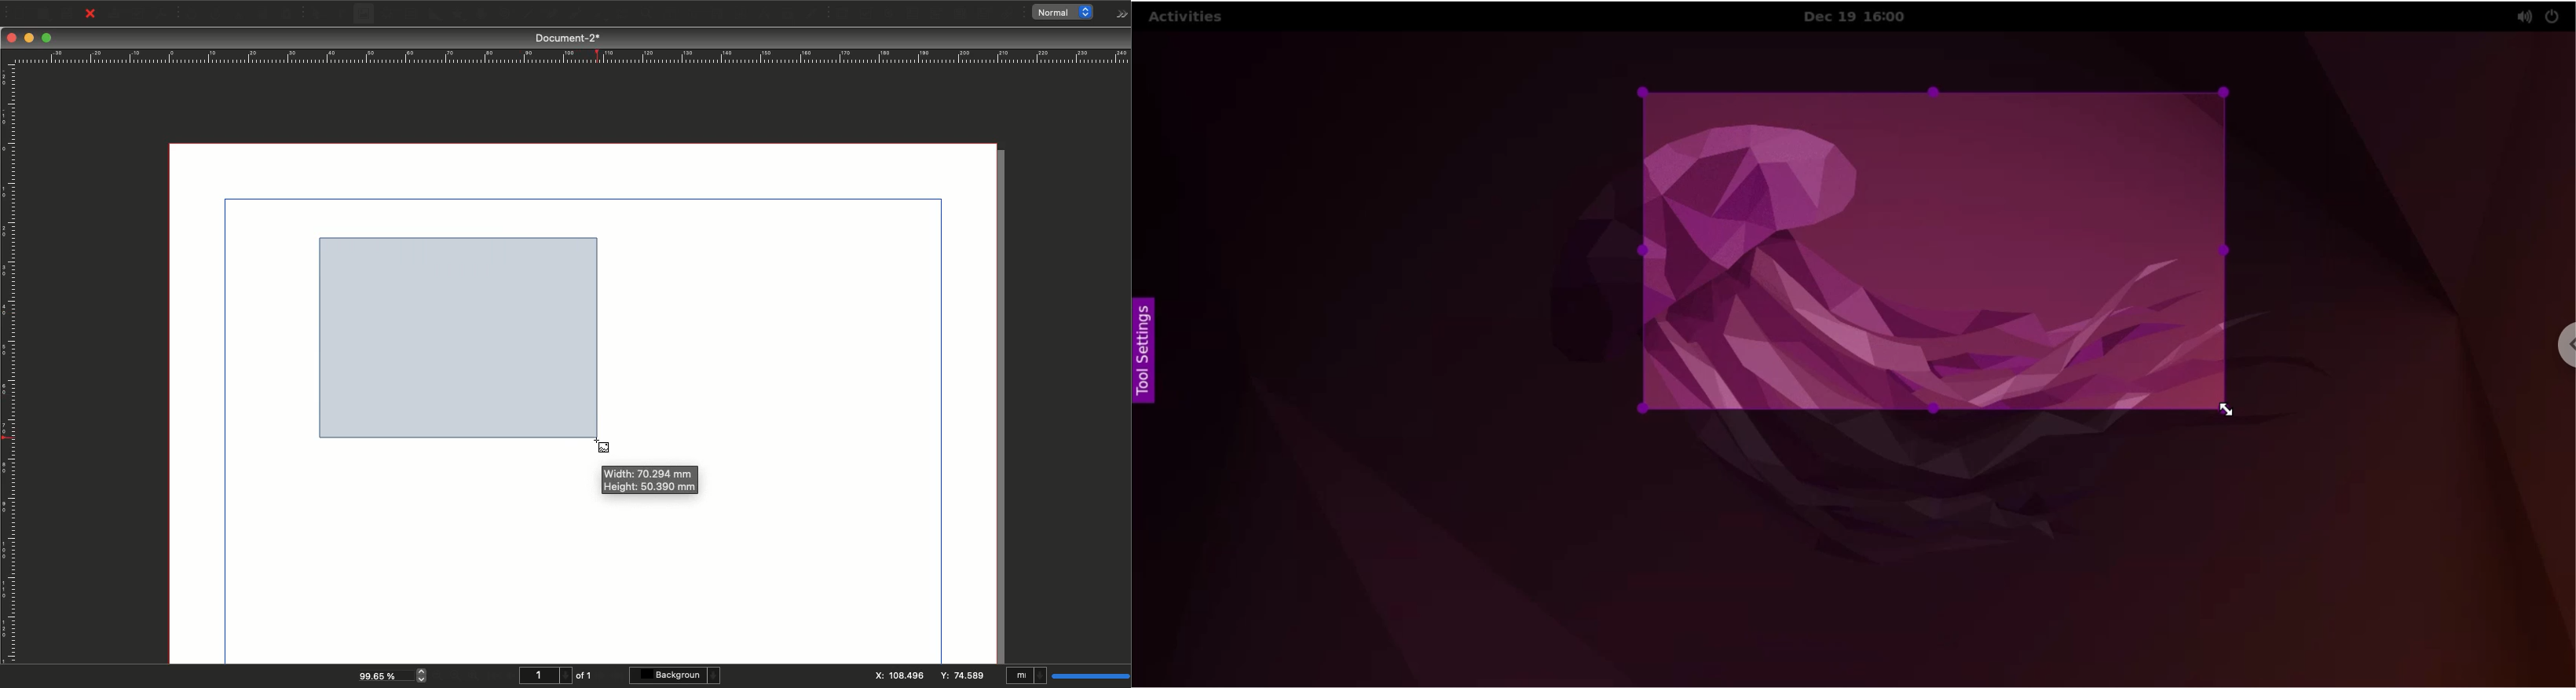  I want to click on Select item, so click(317, 15).